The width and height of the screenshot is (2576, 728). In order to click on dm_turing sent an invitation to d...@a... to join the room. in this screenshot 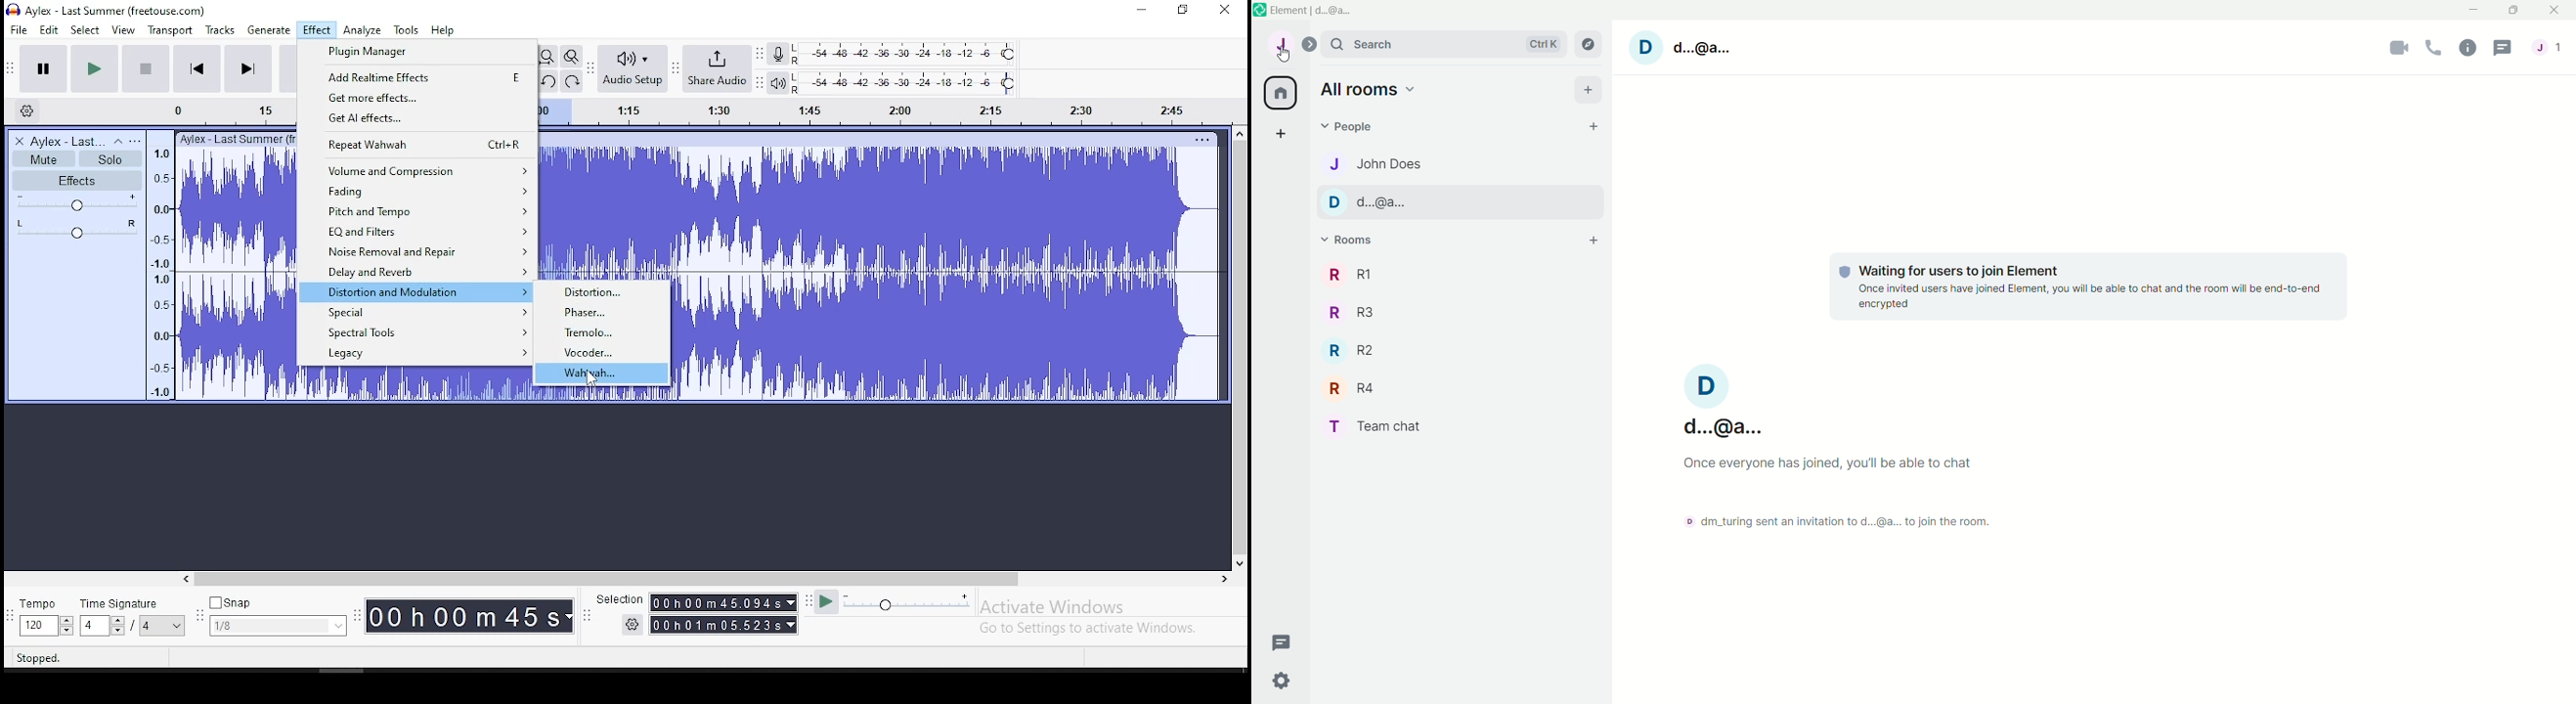, I will do `click(1843, 521)`.